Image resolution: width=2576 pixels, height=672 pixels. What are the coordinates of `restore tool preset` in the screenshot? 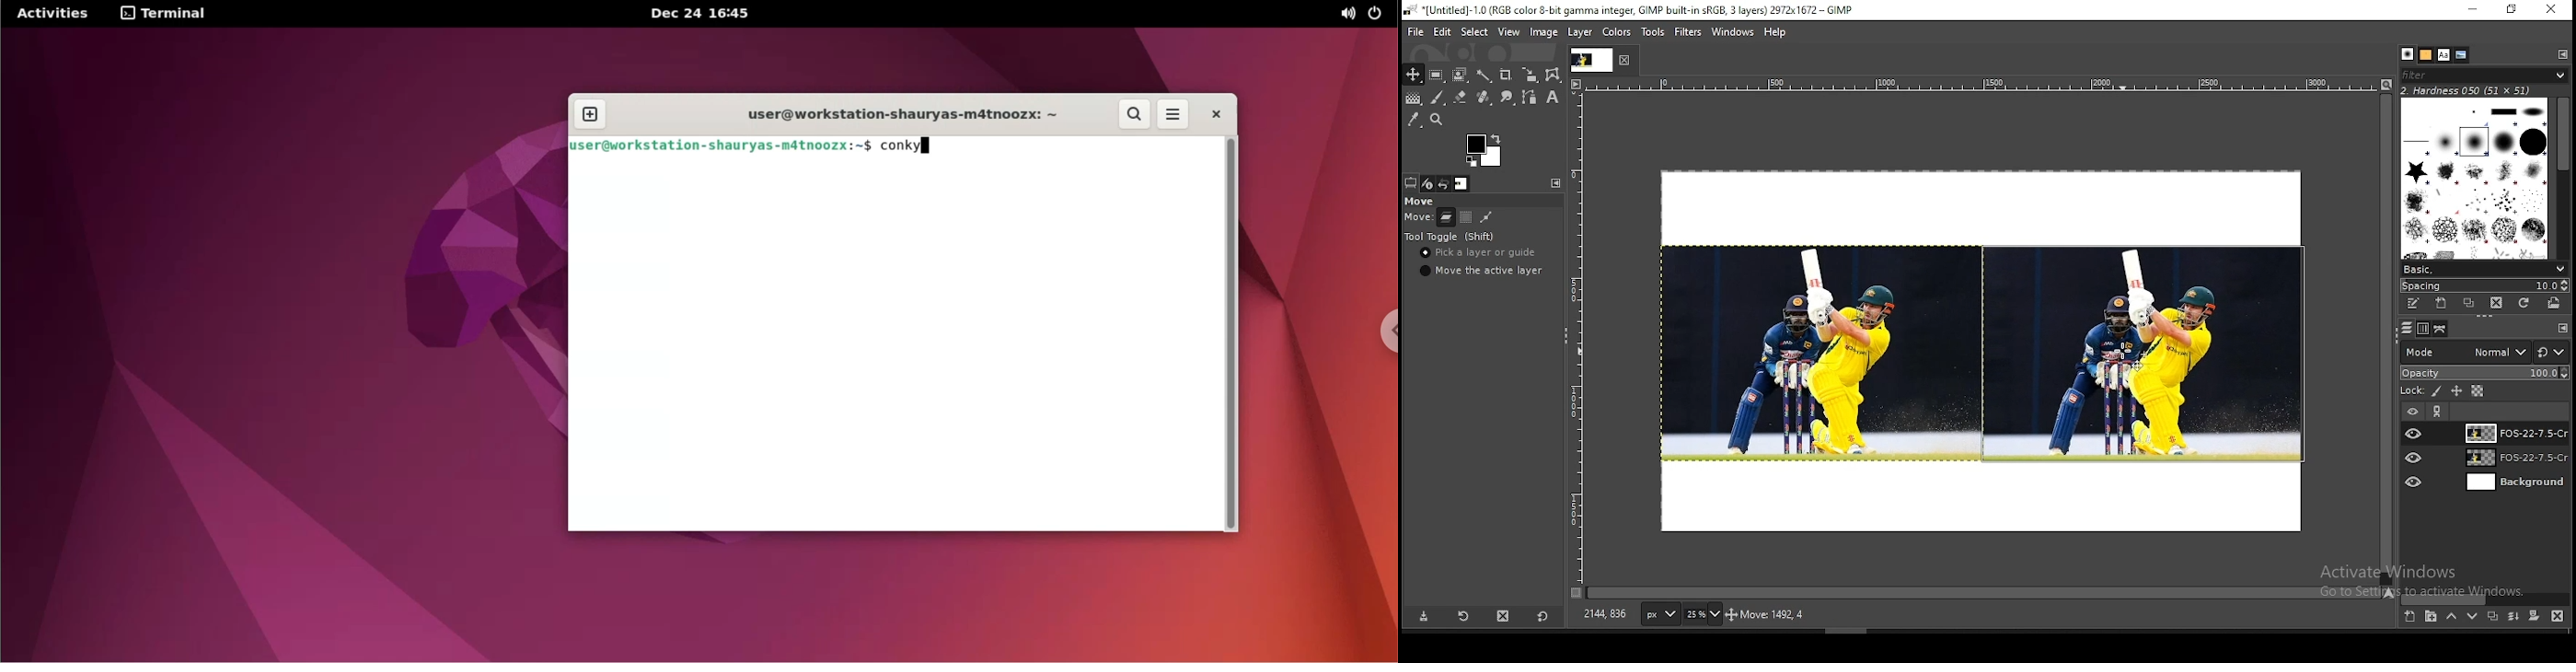 It's located at (1462, 617).